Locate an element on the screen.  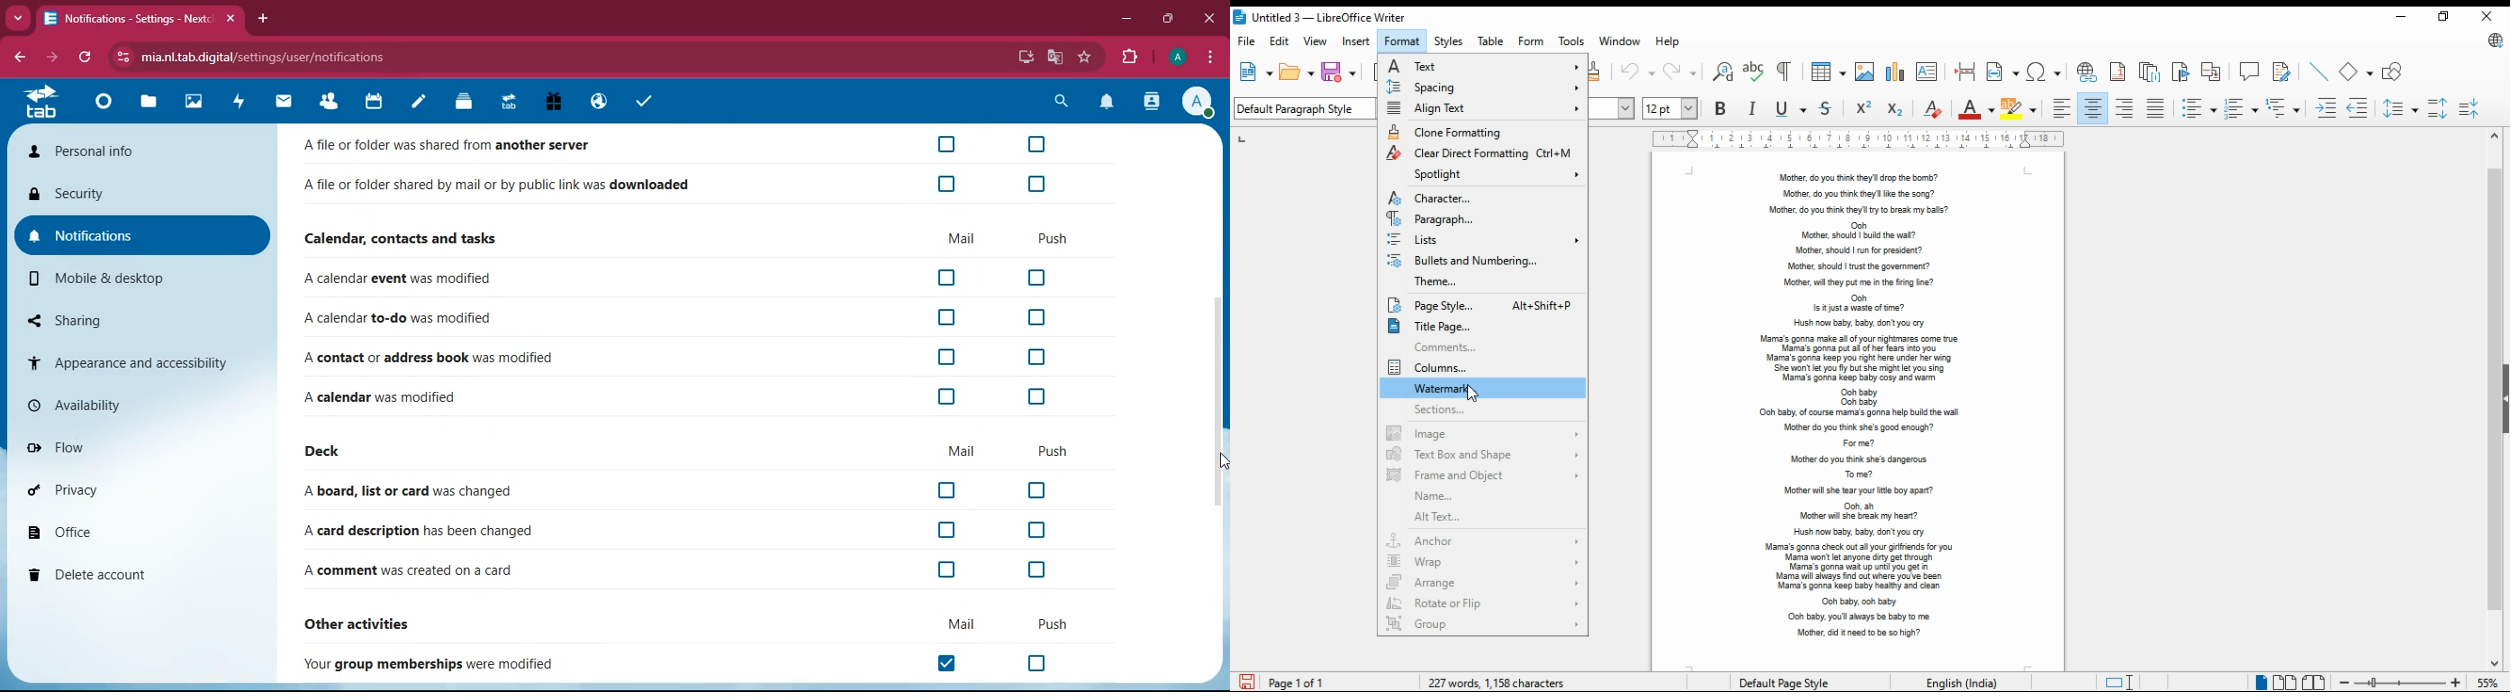
Account is located at coordinates (1176, 55).